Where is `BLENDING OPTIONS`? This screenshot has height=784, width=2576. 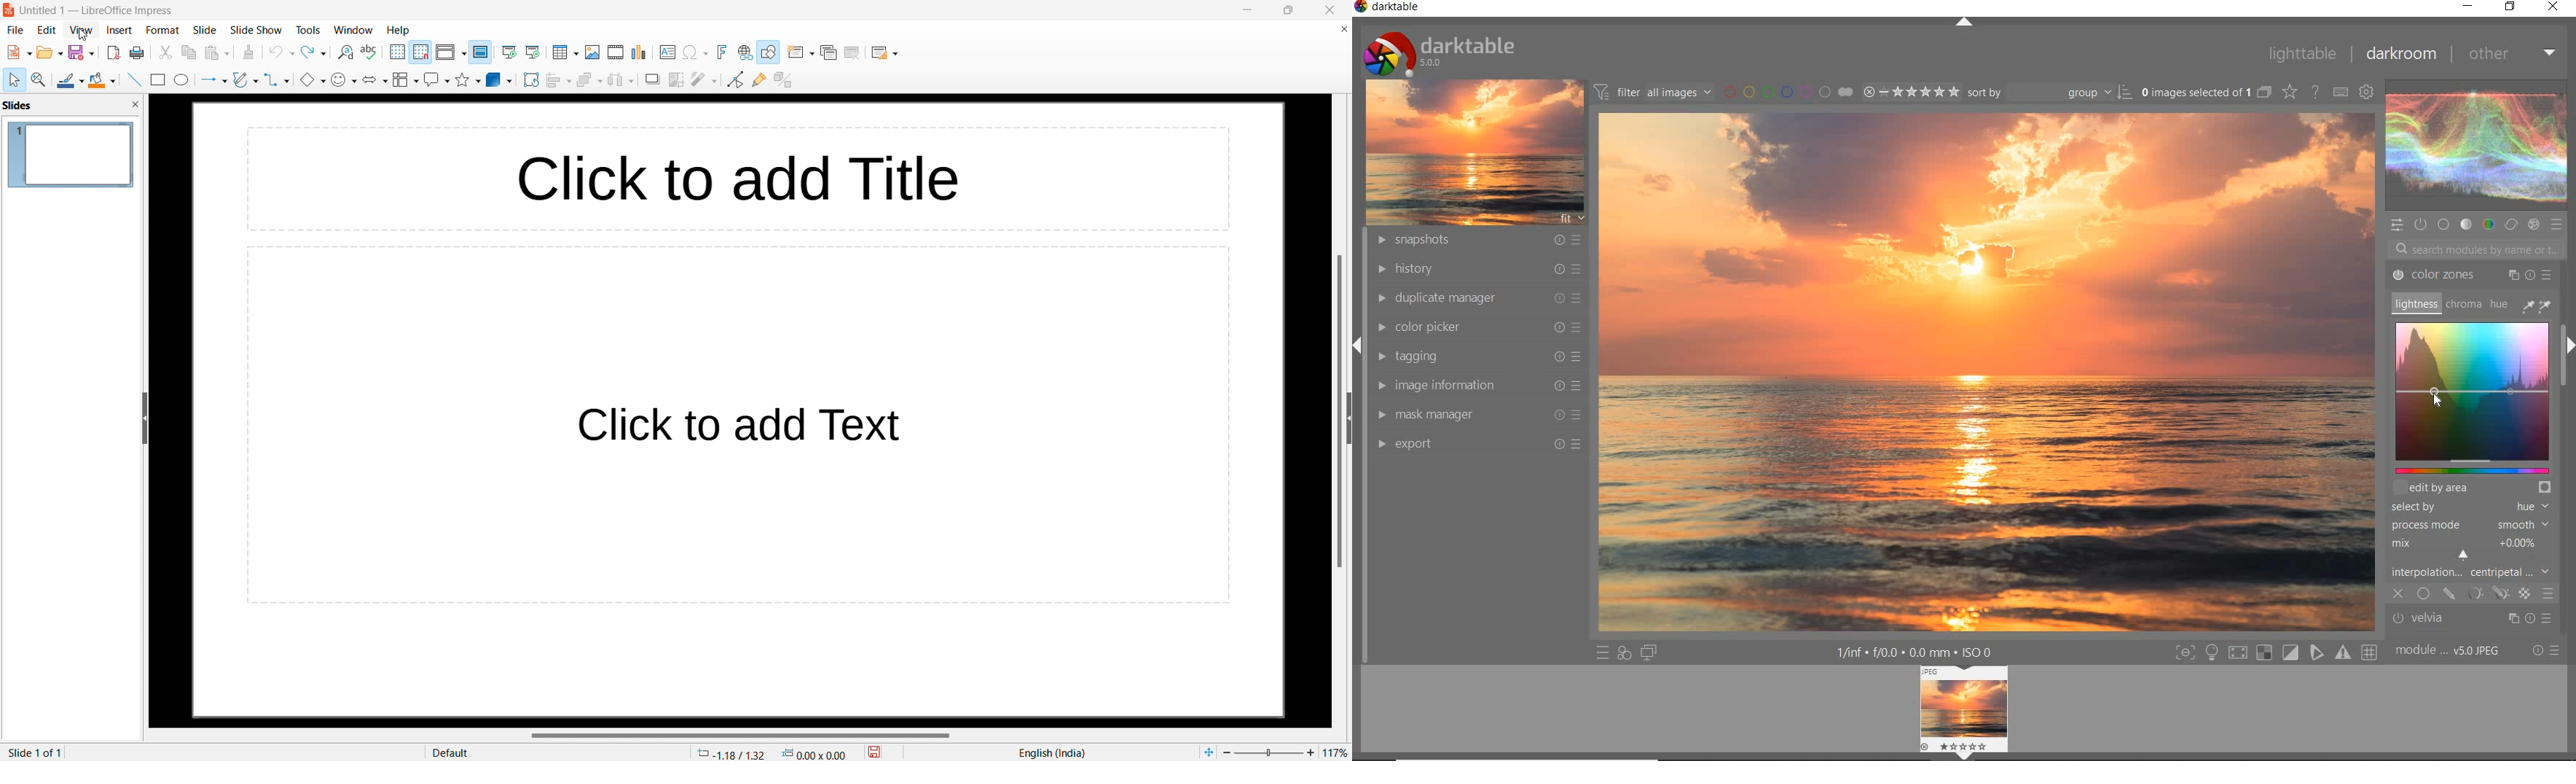 BLENDING OPTIONS is located at coordinates (2548, 595).